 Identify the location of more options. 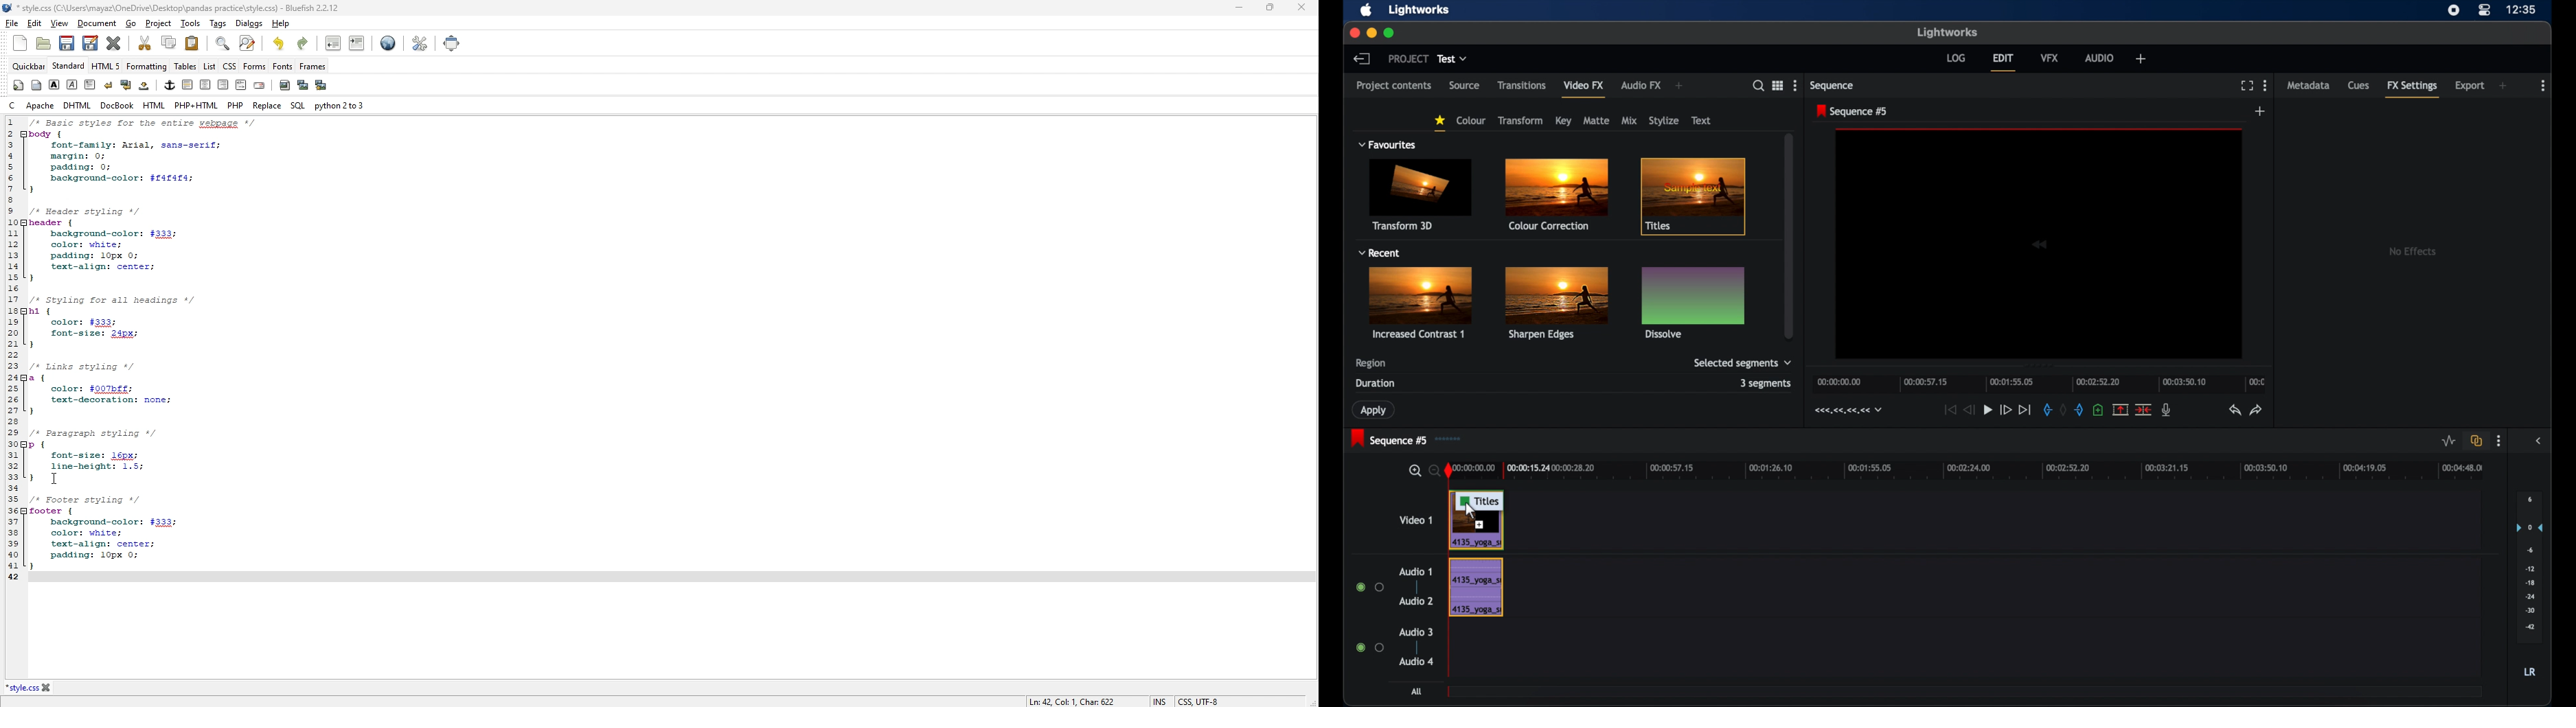
(2498, 441).